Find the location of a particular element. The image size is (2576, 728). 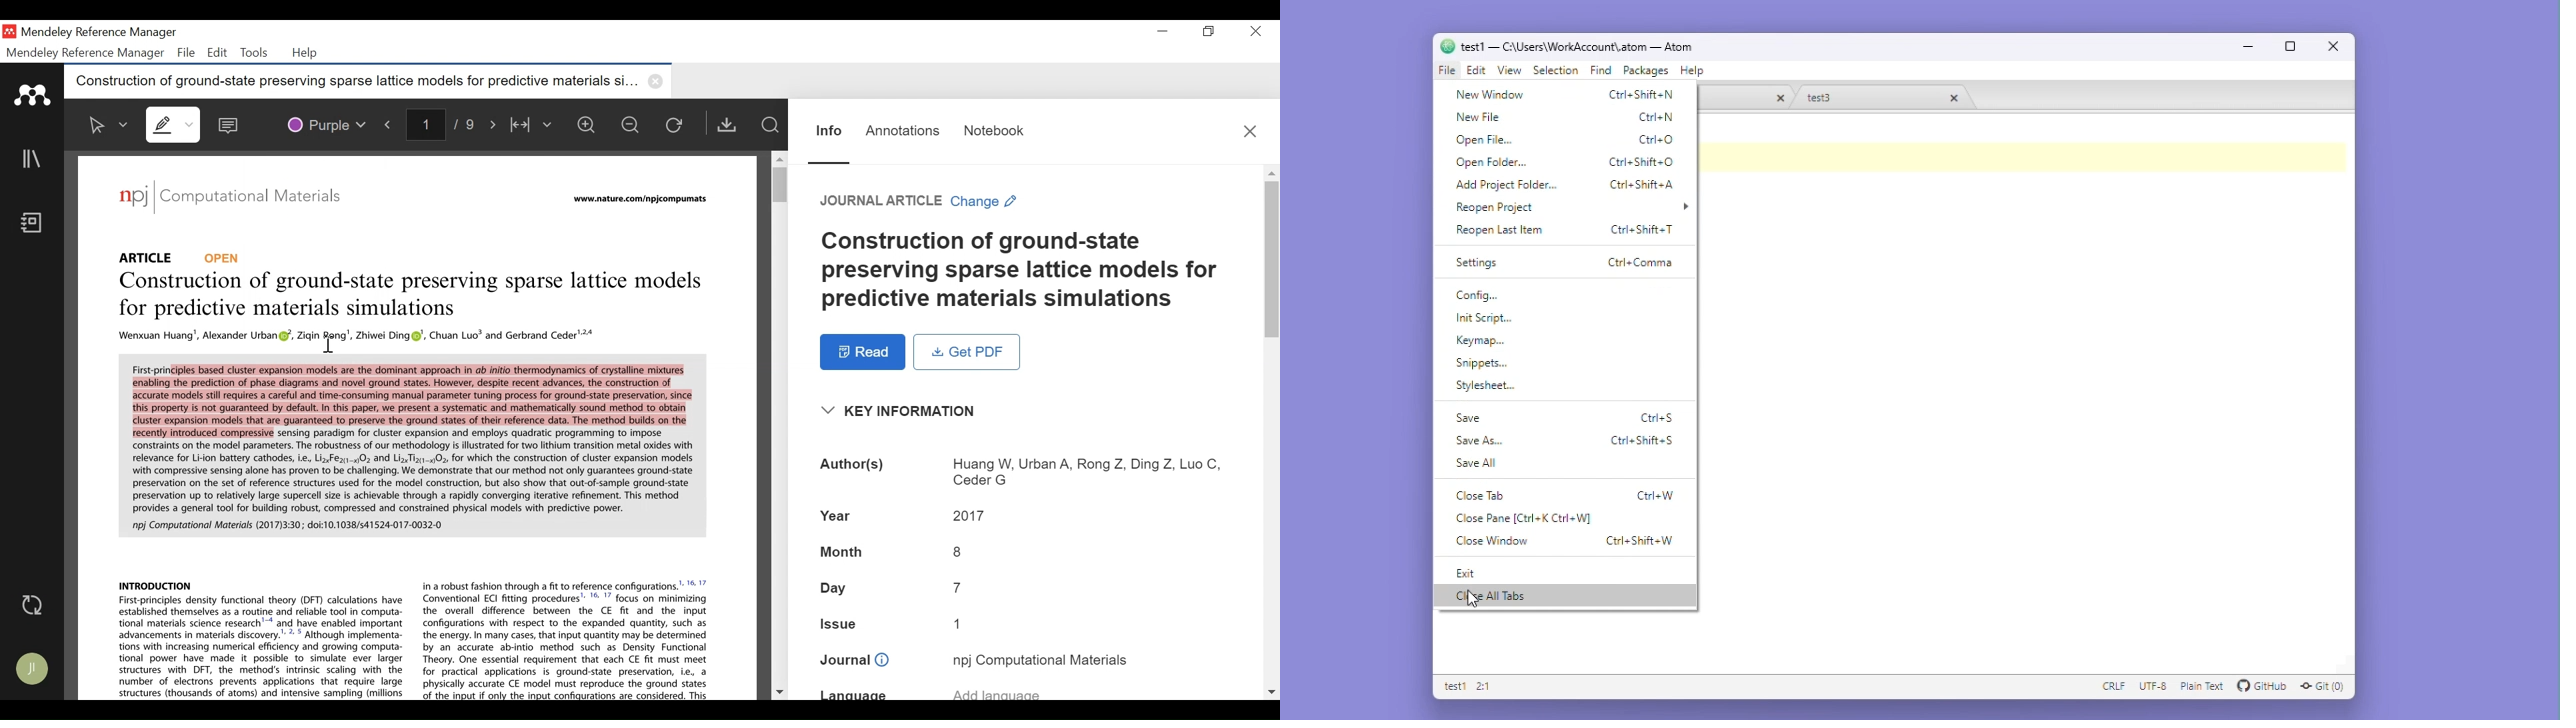

ctrl+s is located at coordinates (1662, 417).